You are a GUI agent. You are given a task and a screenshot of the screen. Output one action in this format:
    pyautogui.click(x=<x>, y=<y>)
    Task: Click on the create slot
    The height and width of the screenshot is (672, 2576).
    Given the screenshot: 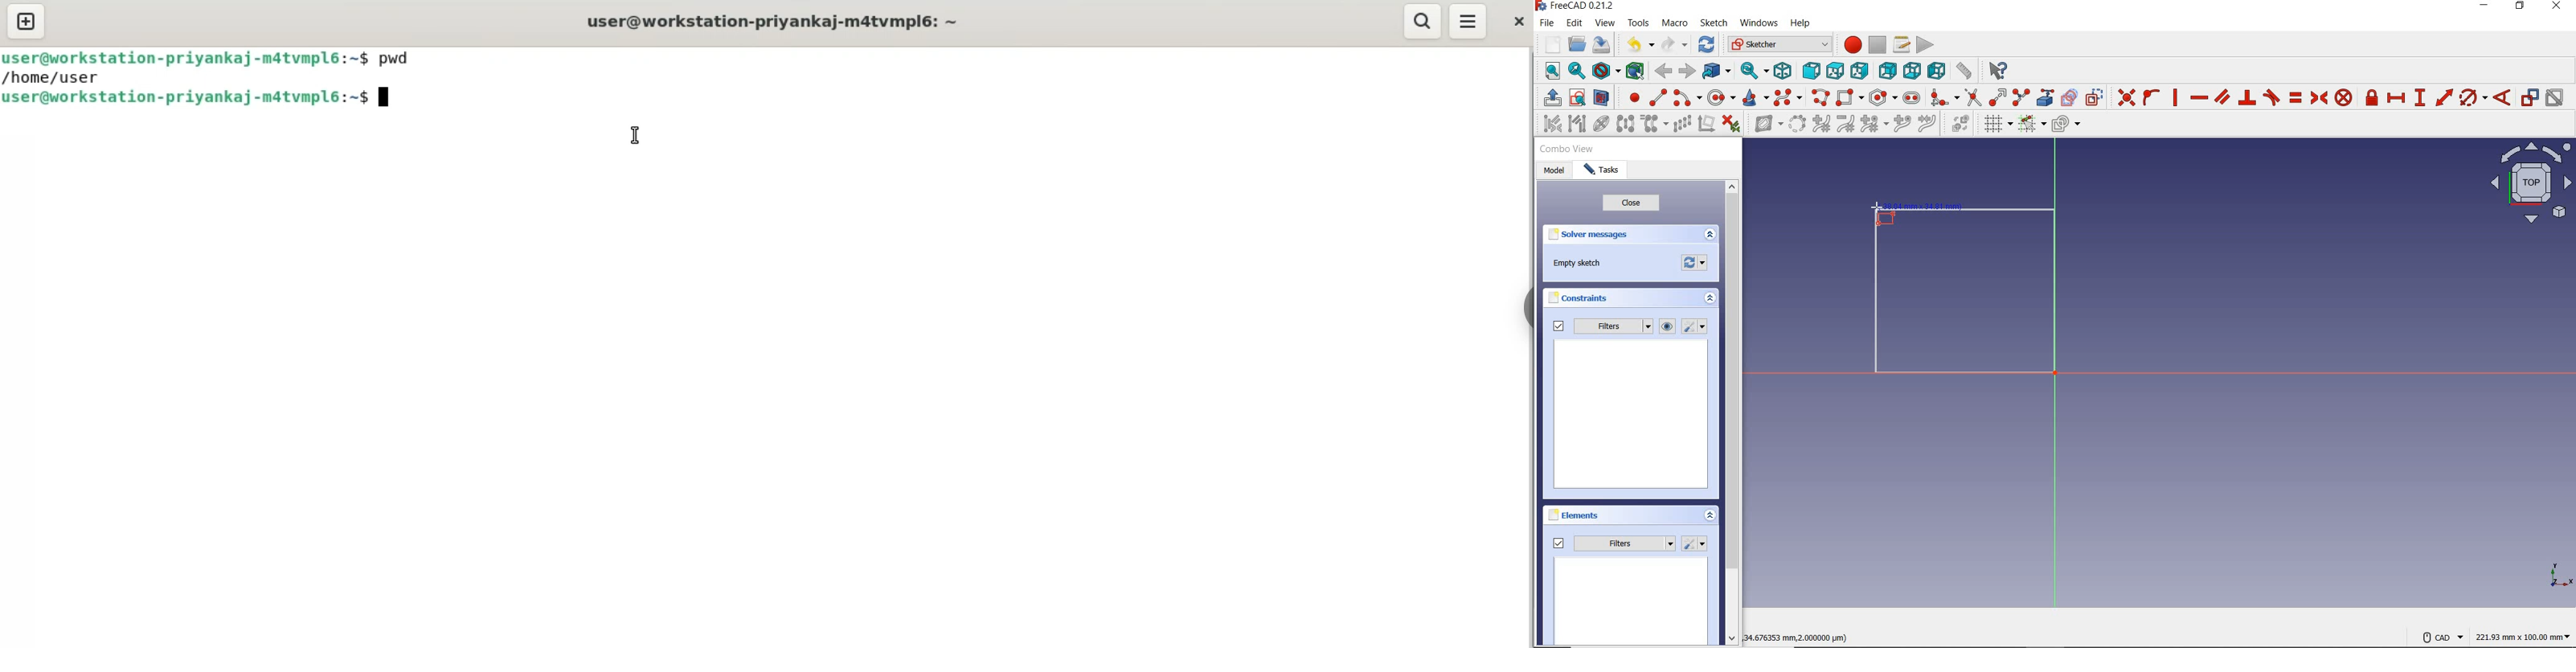 What is the action you would take?
    pyautogui.click(x=1912, y=97)
    